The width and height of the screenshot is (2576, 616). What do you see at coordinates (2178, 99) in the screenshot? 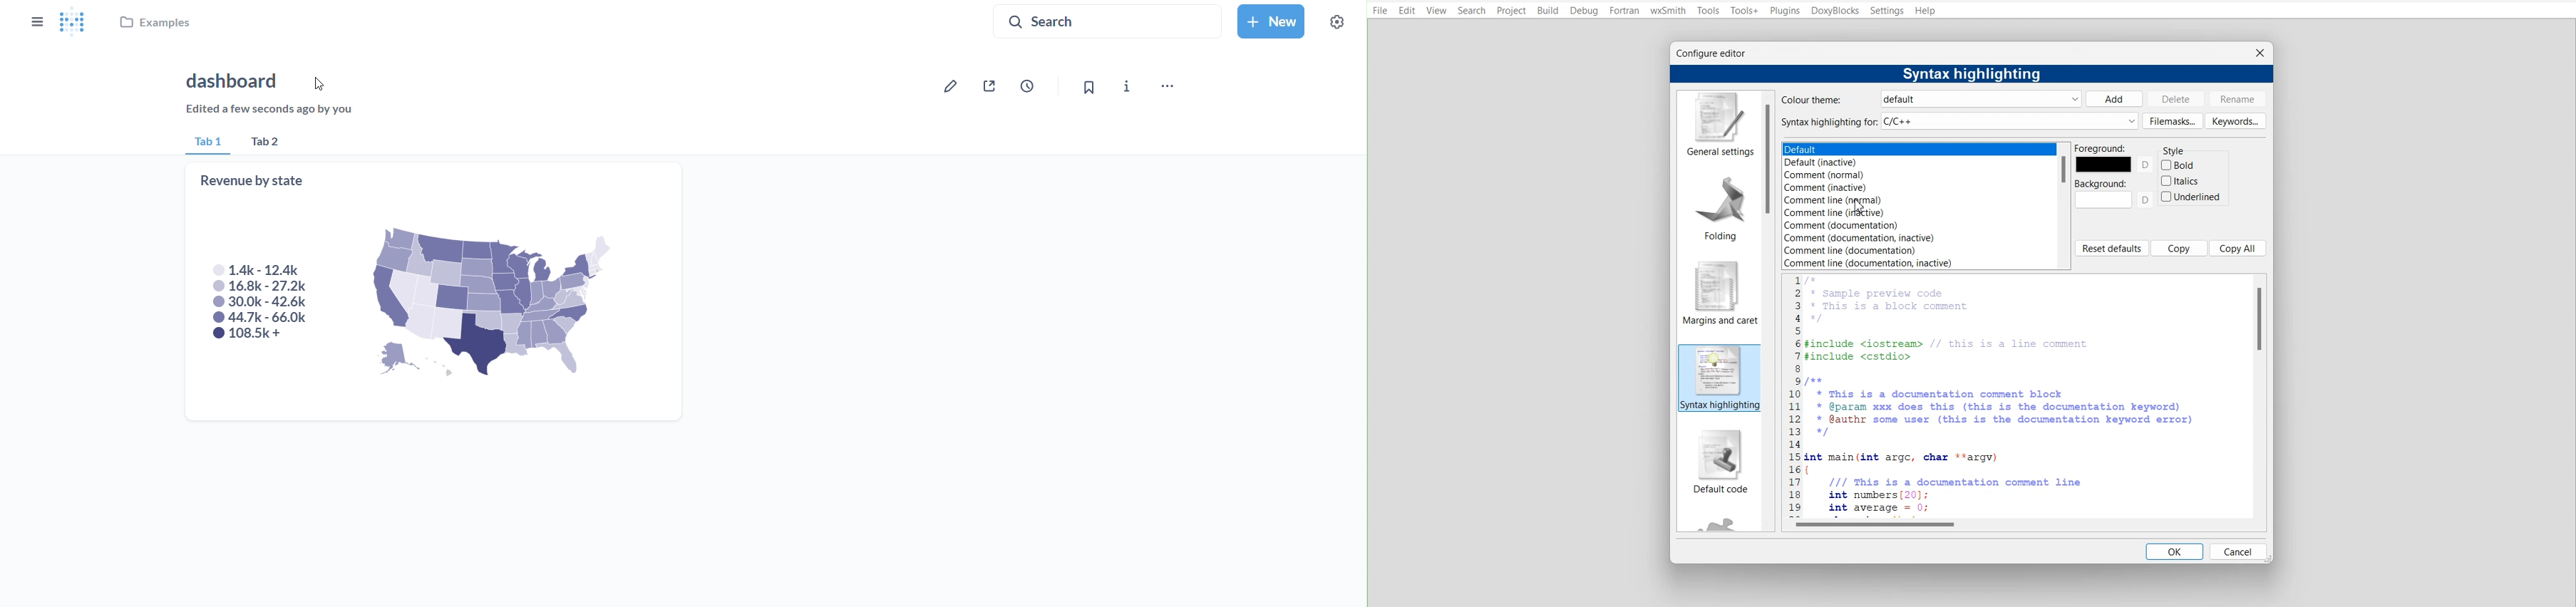
I see `Delete` at bounding box center [2178, 99].